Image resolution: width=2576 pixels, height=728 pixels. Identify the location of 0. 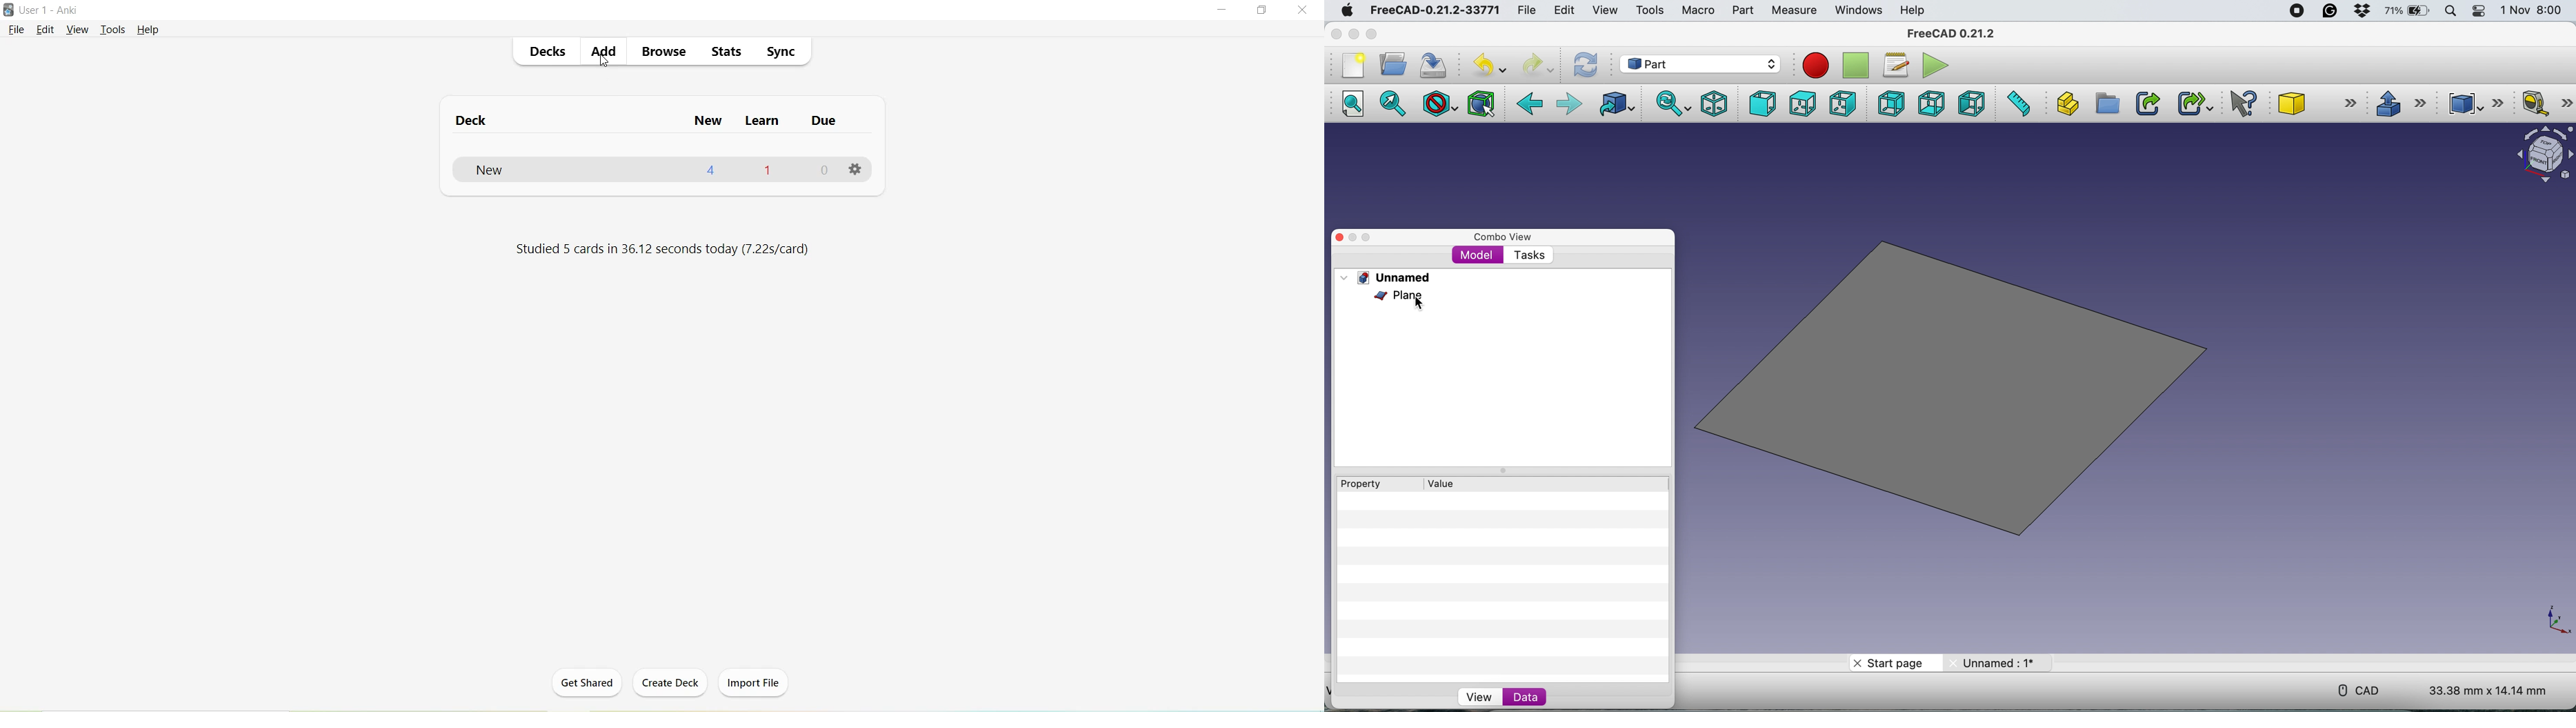
(824, 170).